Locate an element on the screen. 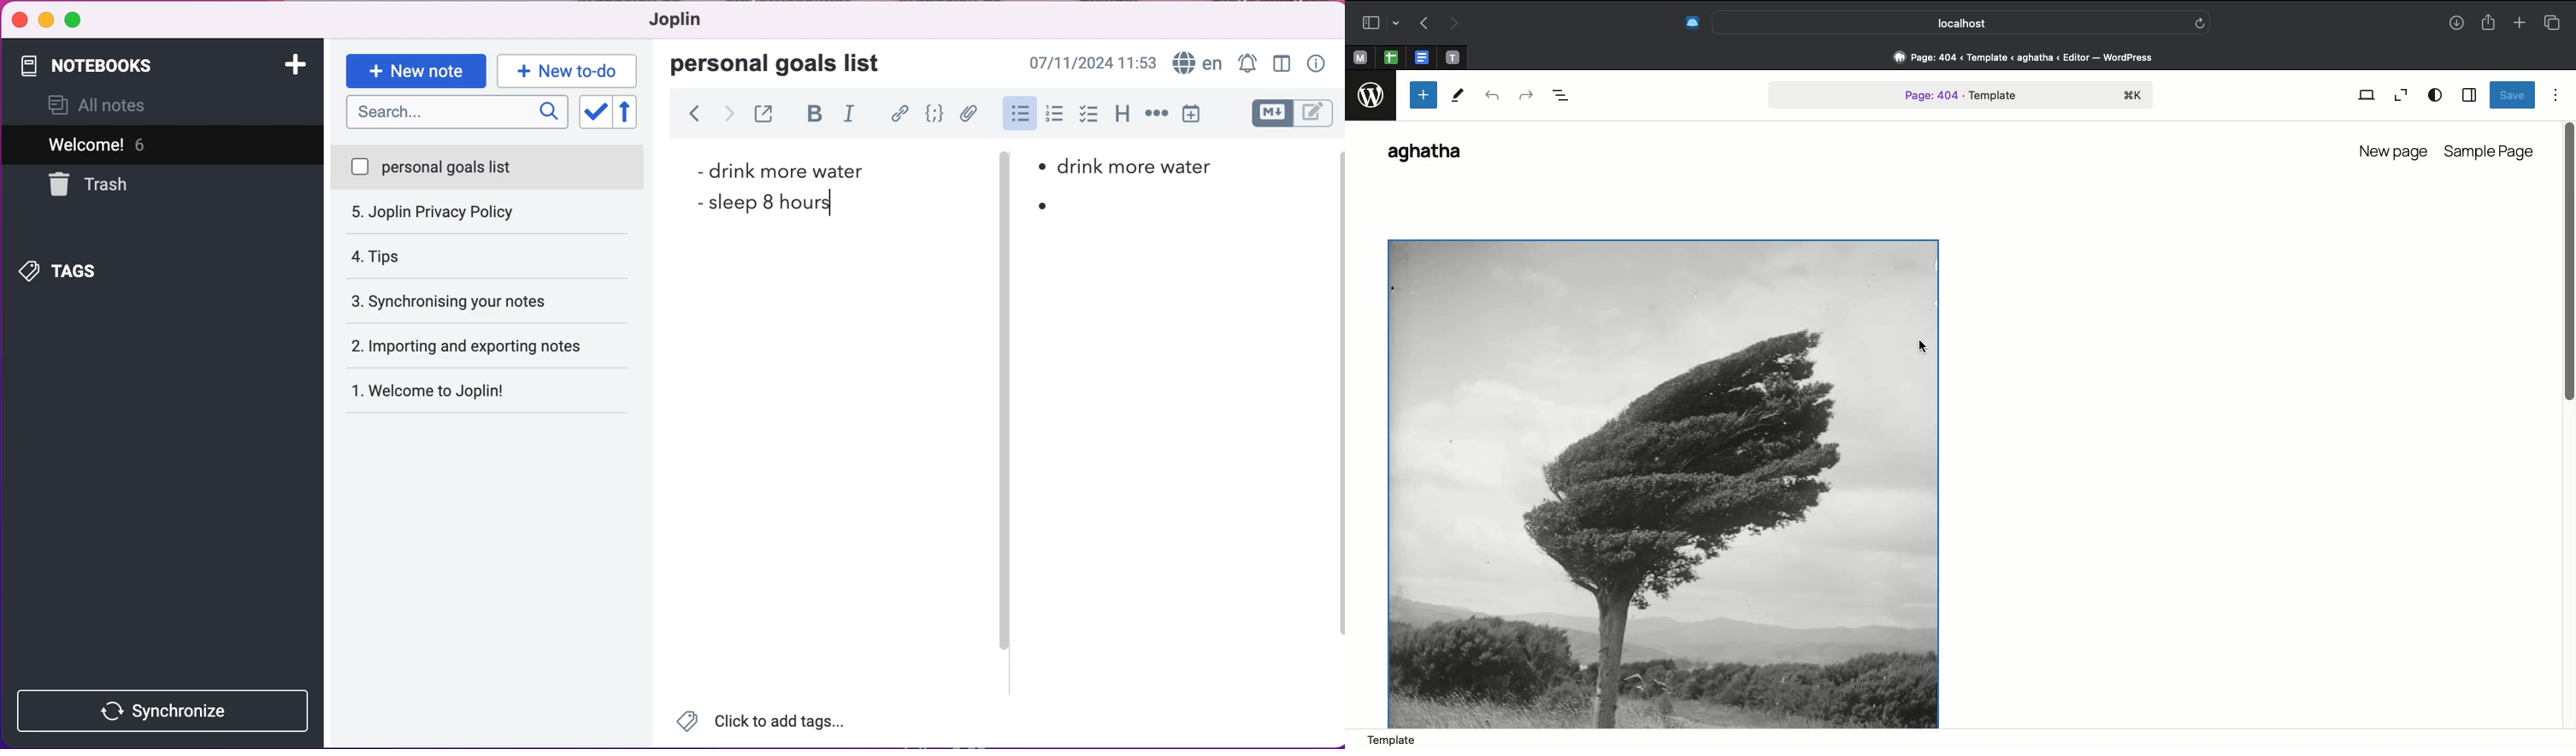  new note is located at coordinates (415, 70).